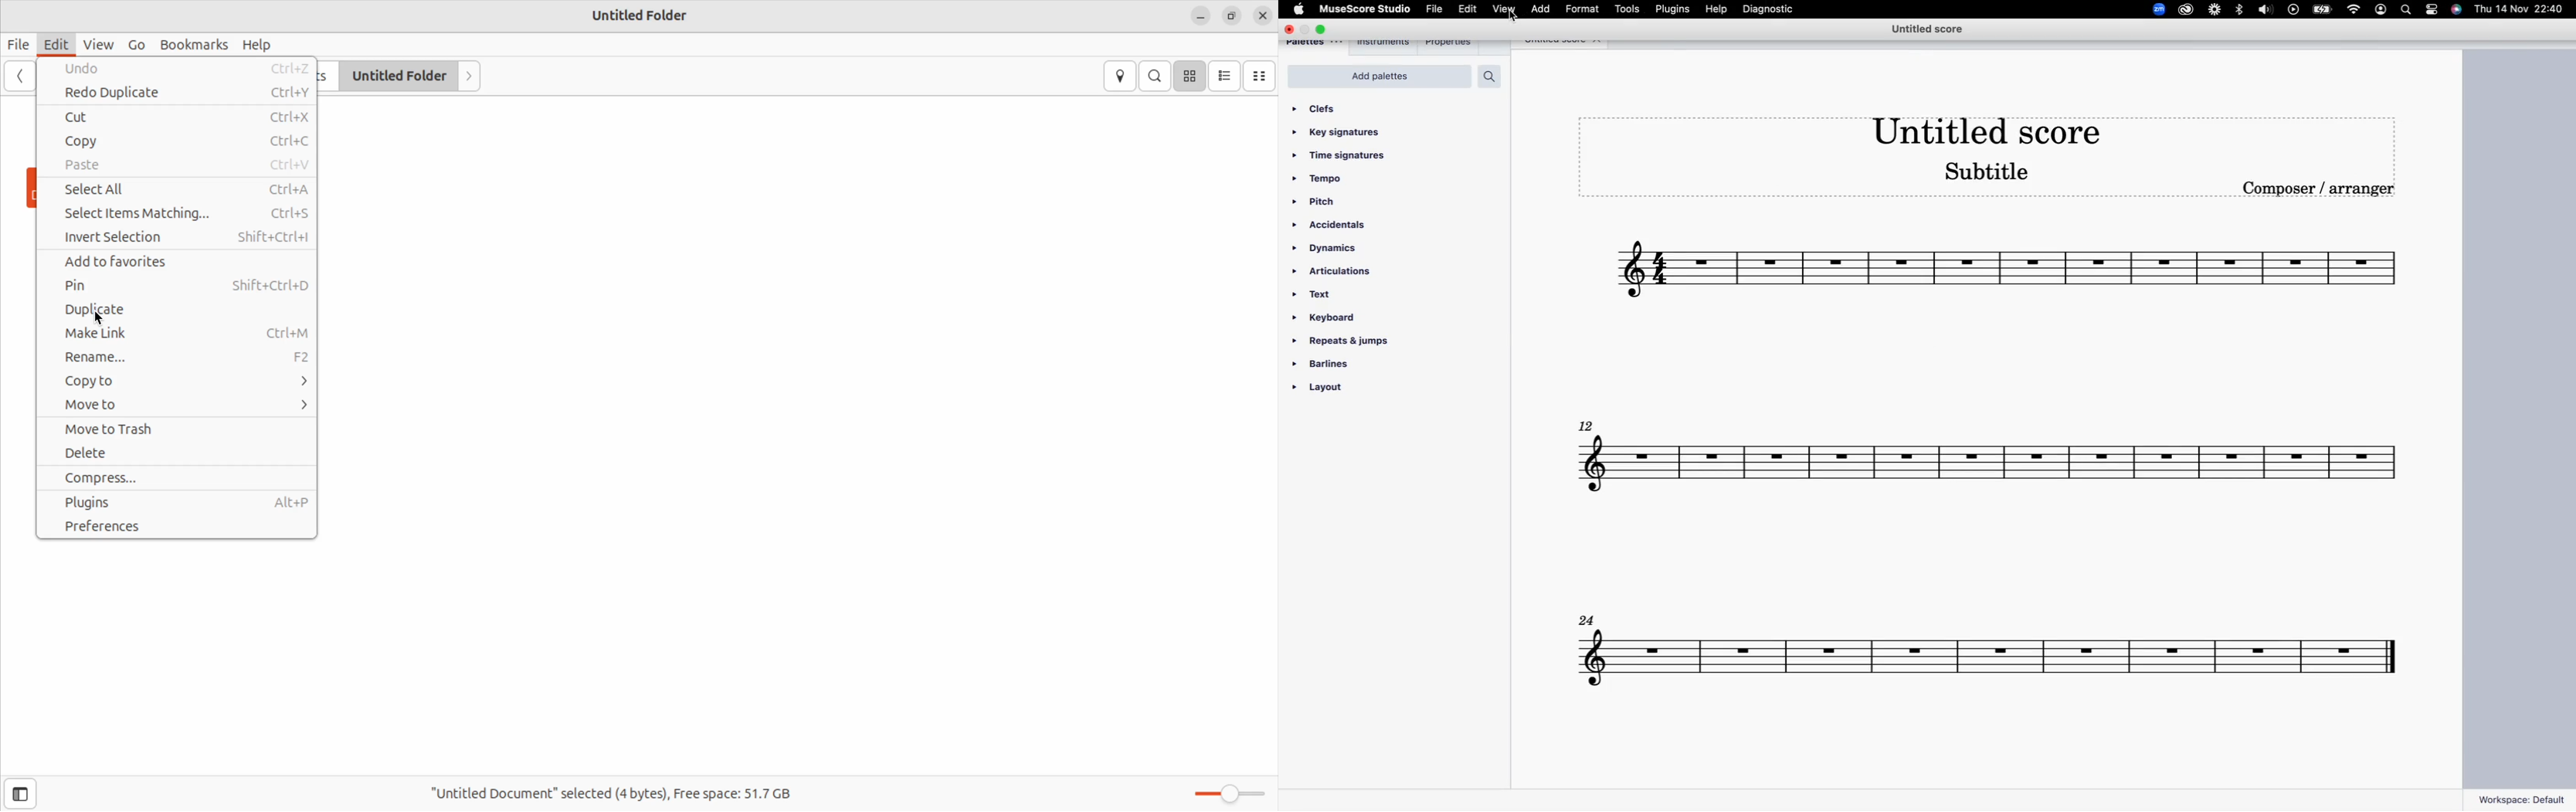 The width and height of the screenshot is (2576, 812). What do you see at coordinates (1344, 341) in the screenshot?
I see `repeats & jumps` at bounding box center [1344, 341].